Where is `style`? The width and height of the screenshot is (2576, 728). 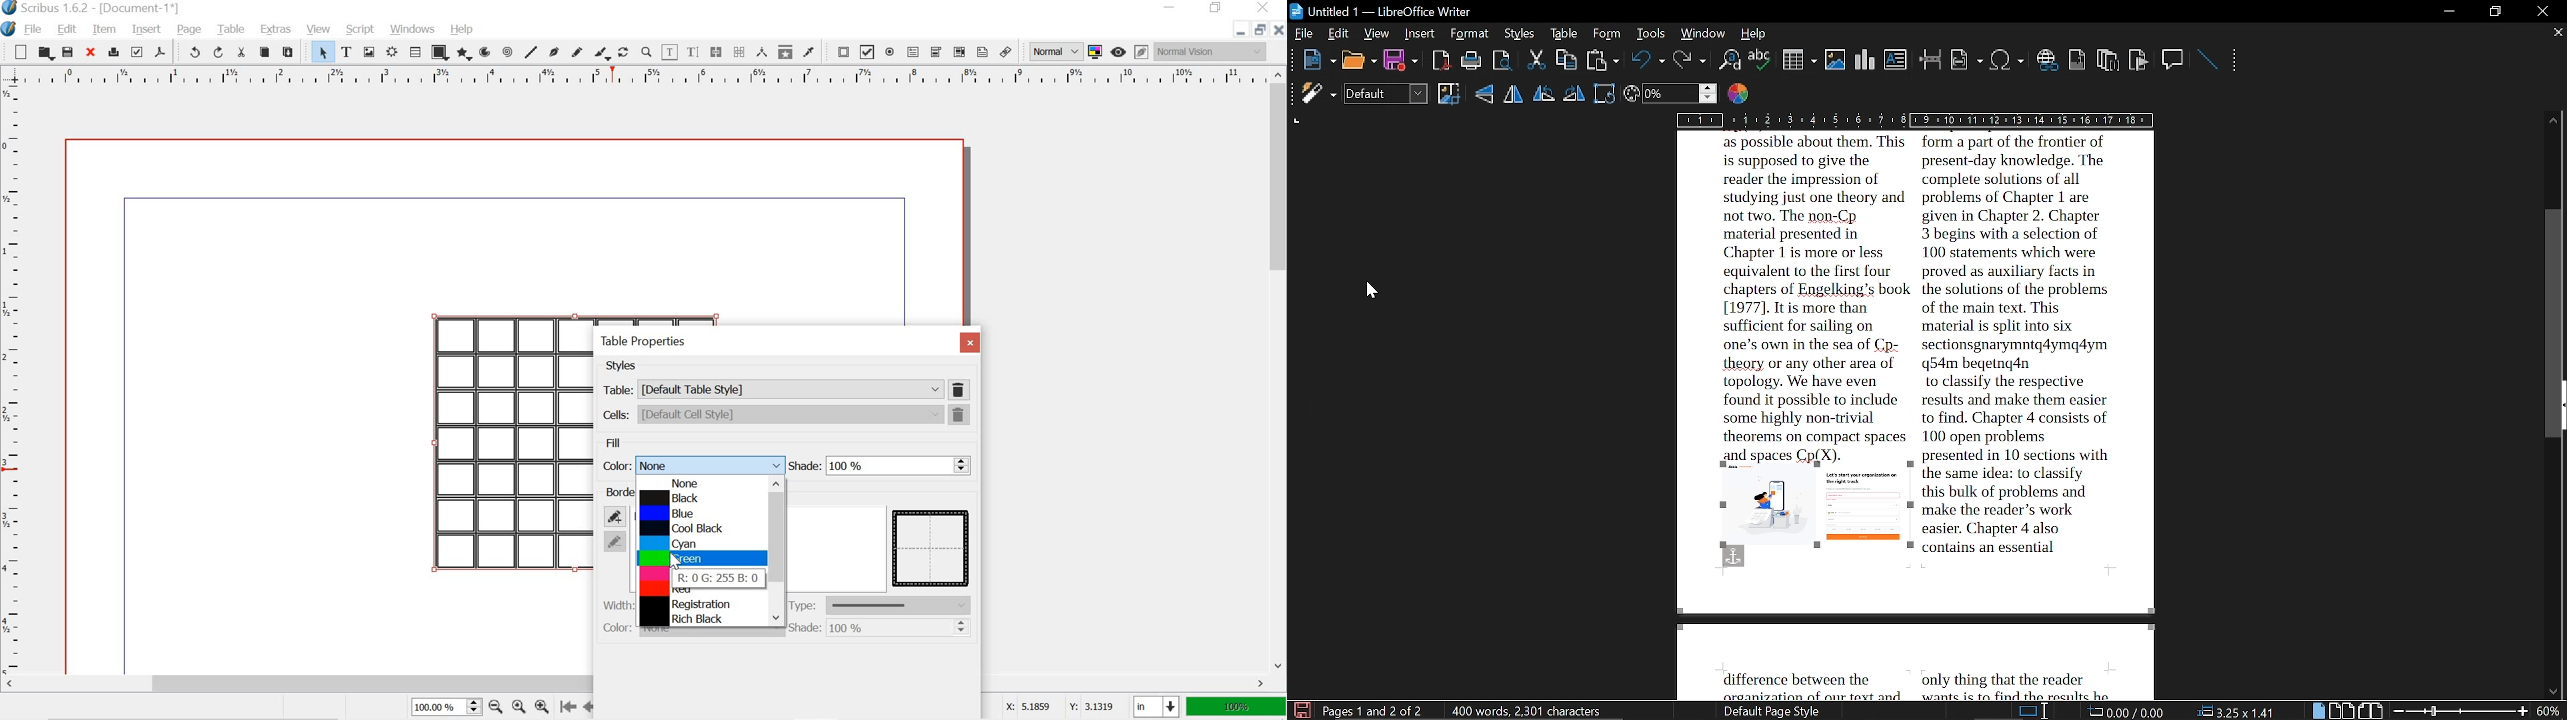 style is located at coordinates (1521, 33).